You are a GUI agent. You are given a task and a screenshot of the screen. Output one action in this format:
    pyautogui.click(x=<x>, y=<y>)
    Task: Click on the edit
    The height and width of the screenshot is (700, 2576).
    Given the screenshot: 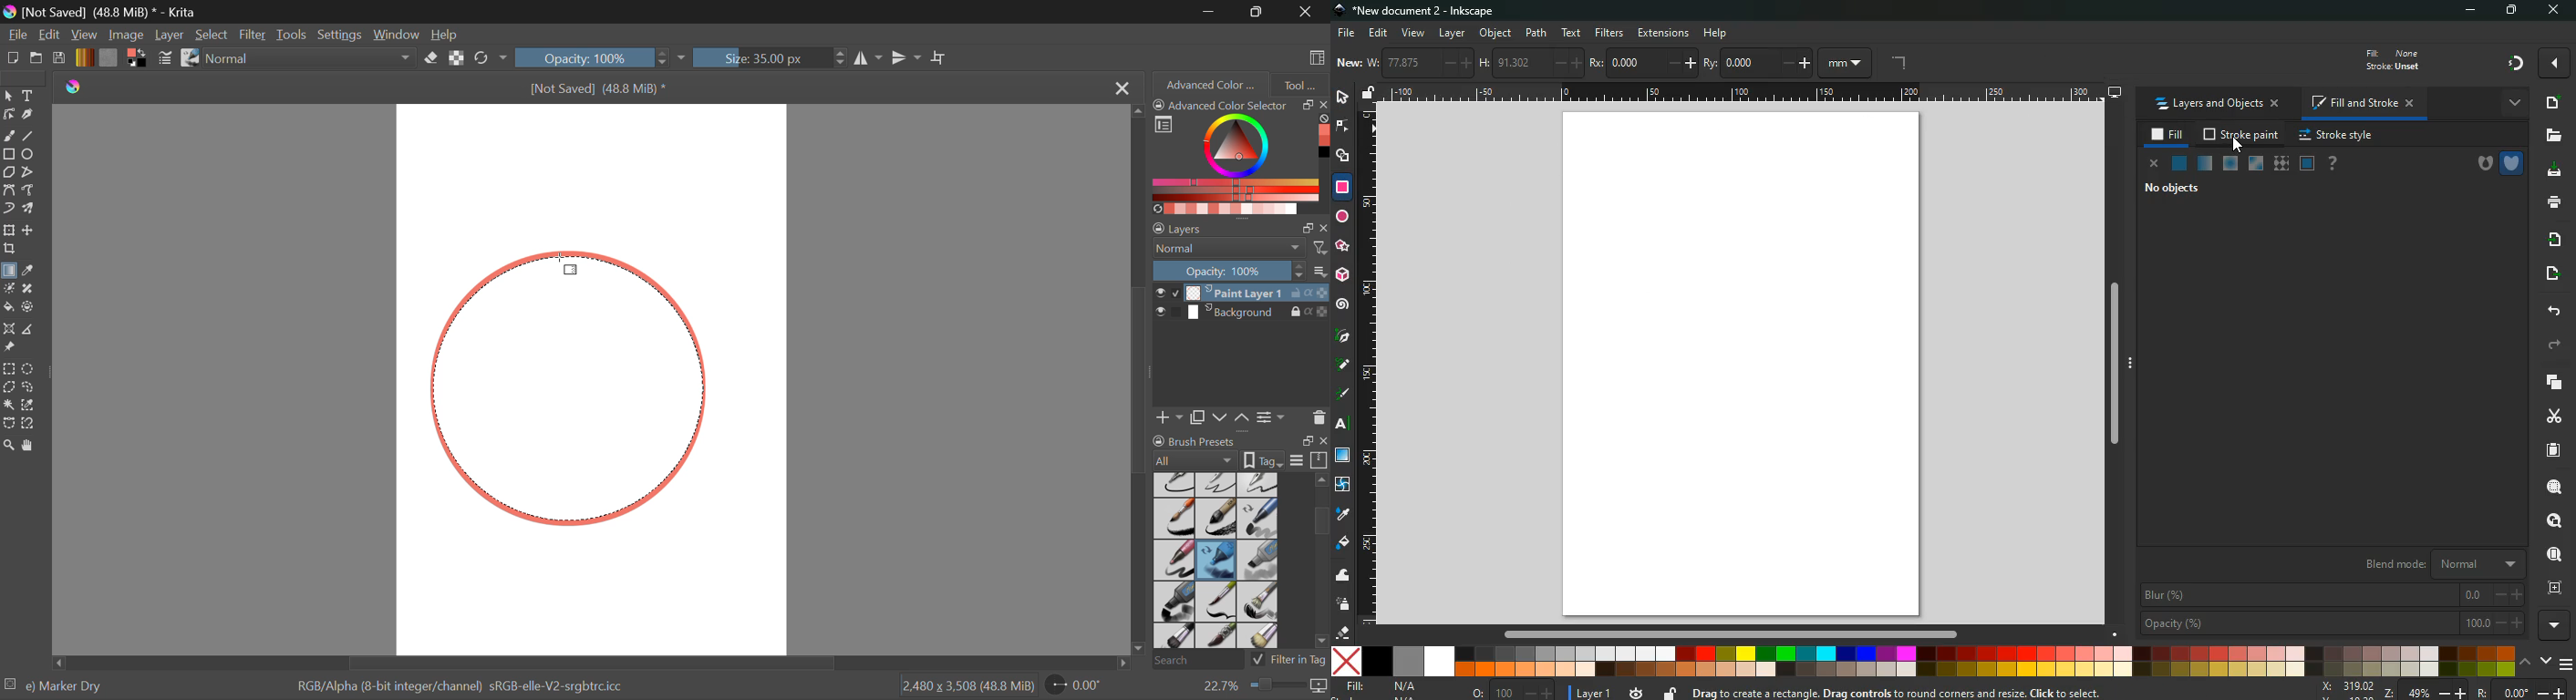 What is the action you would take?
    pyautogui.click(x=1379, y=33)
    